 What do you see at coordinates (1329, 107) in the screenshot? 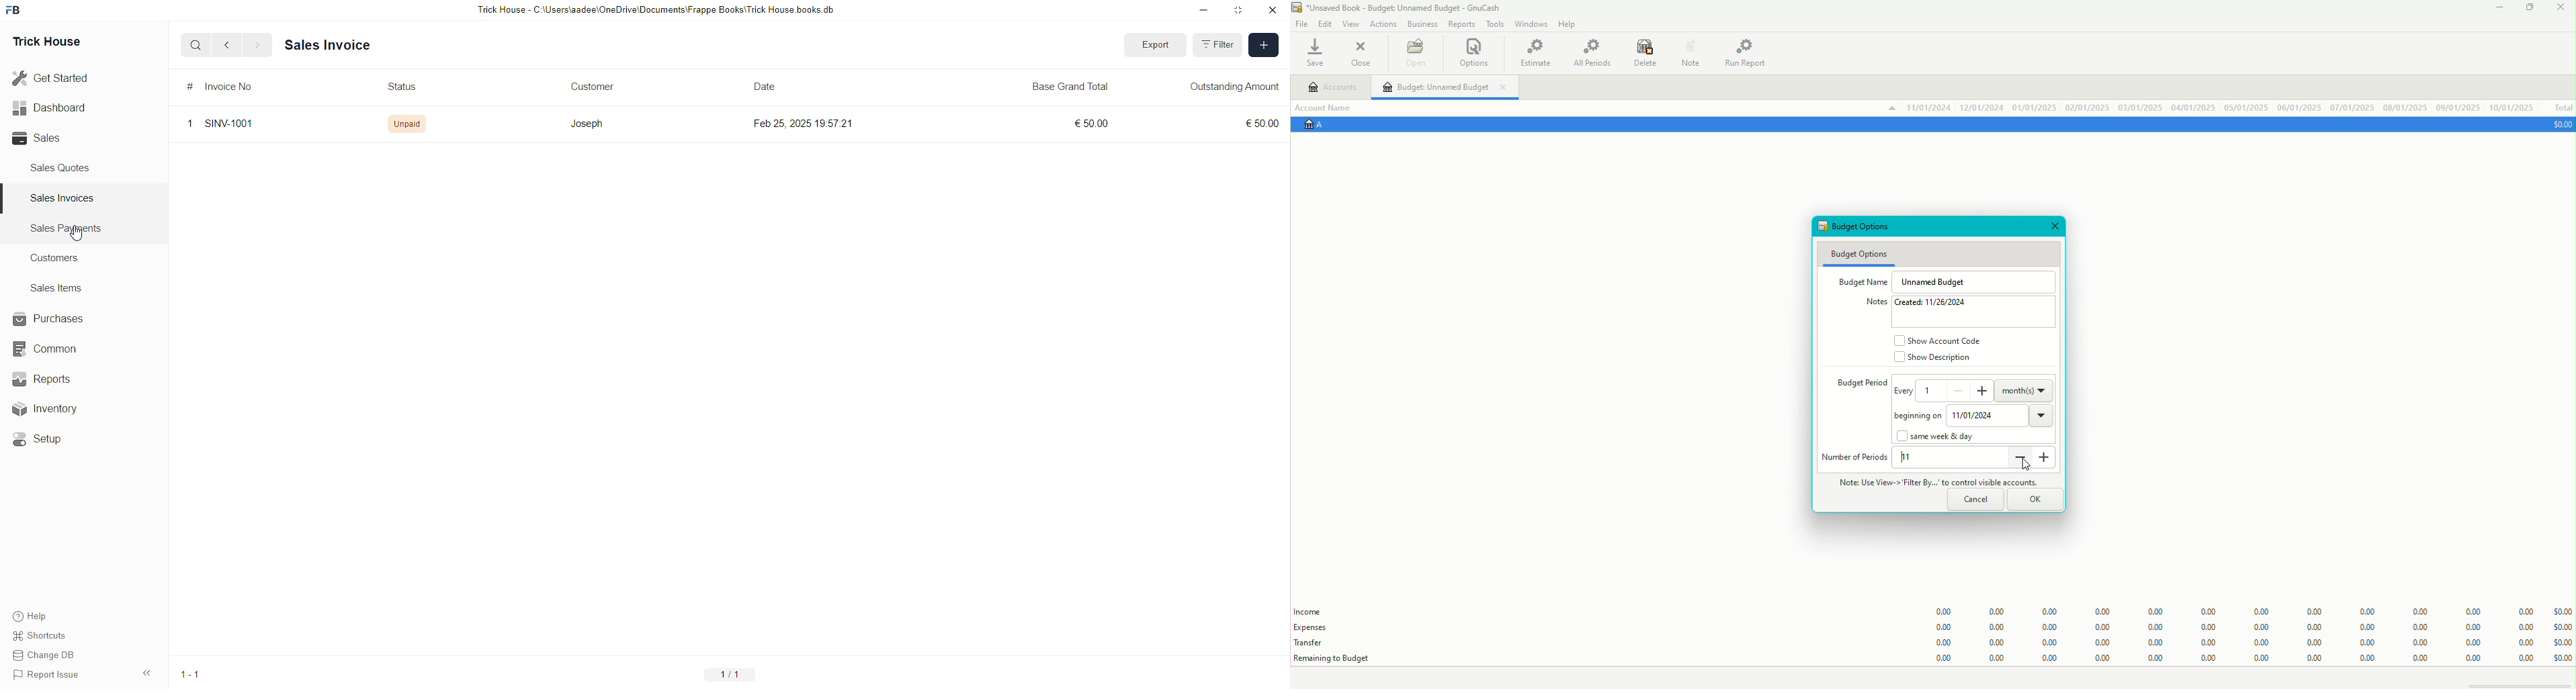
I see `Account Name` at bounding box center [1329, 107].